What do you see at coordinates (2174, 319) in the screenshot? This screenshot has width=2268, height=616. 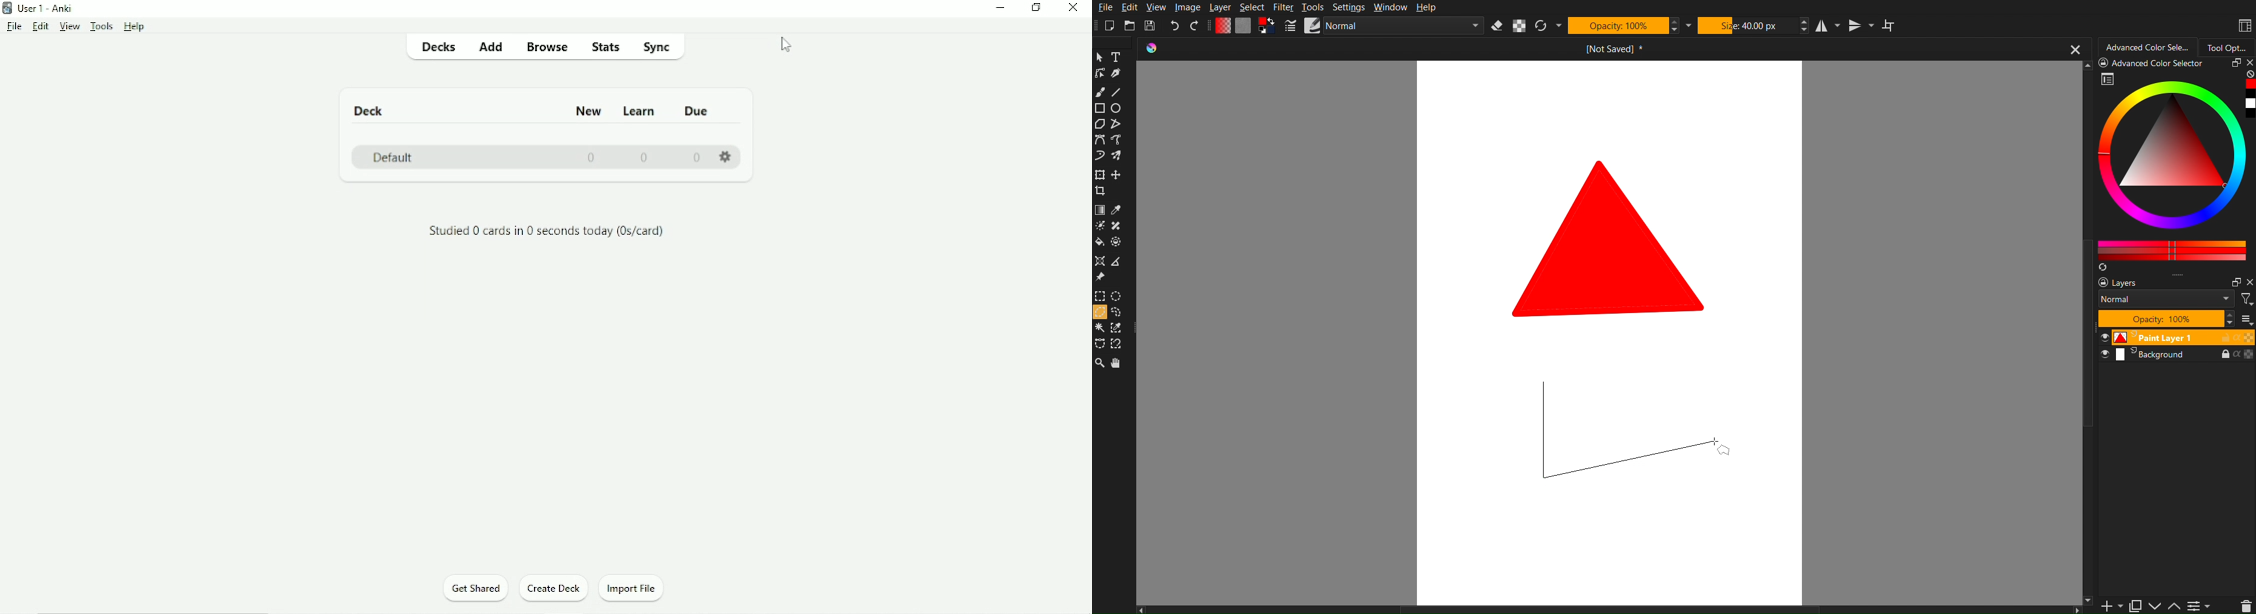 I see `Layers` at bounding box center [2174, 319].